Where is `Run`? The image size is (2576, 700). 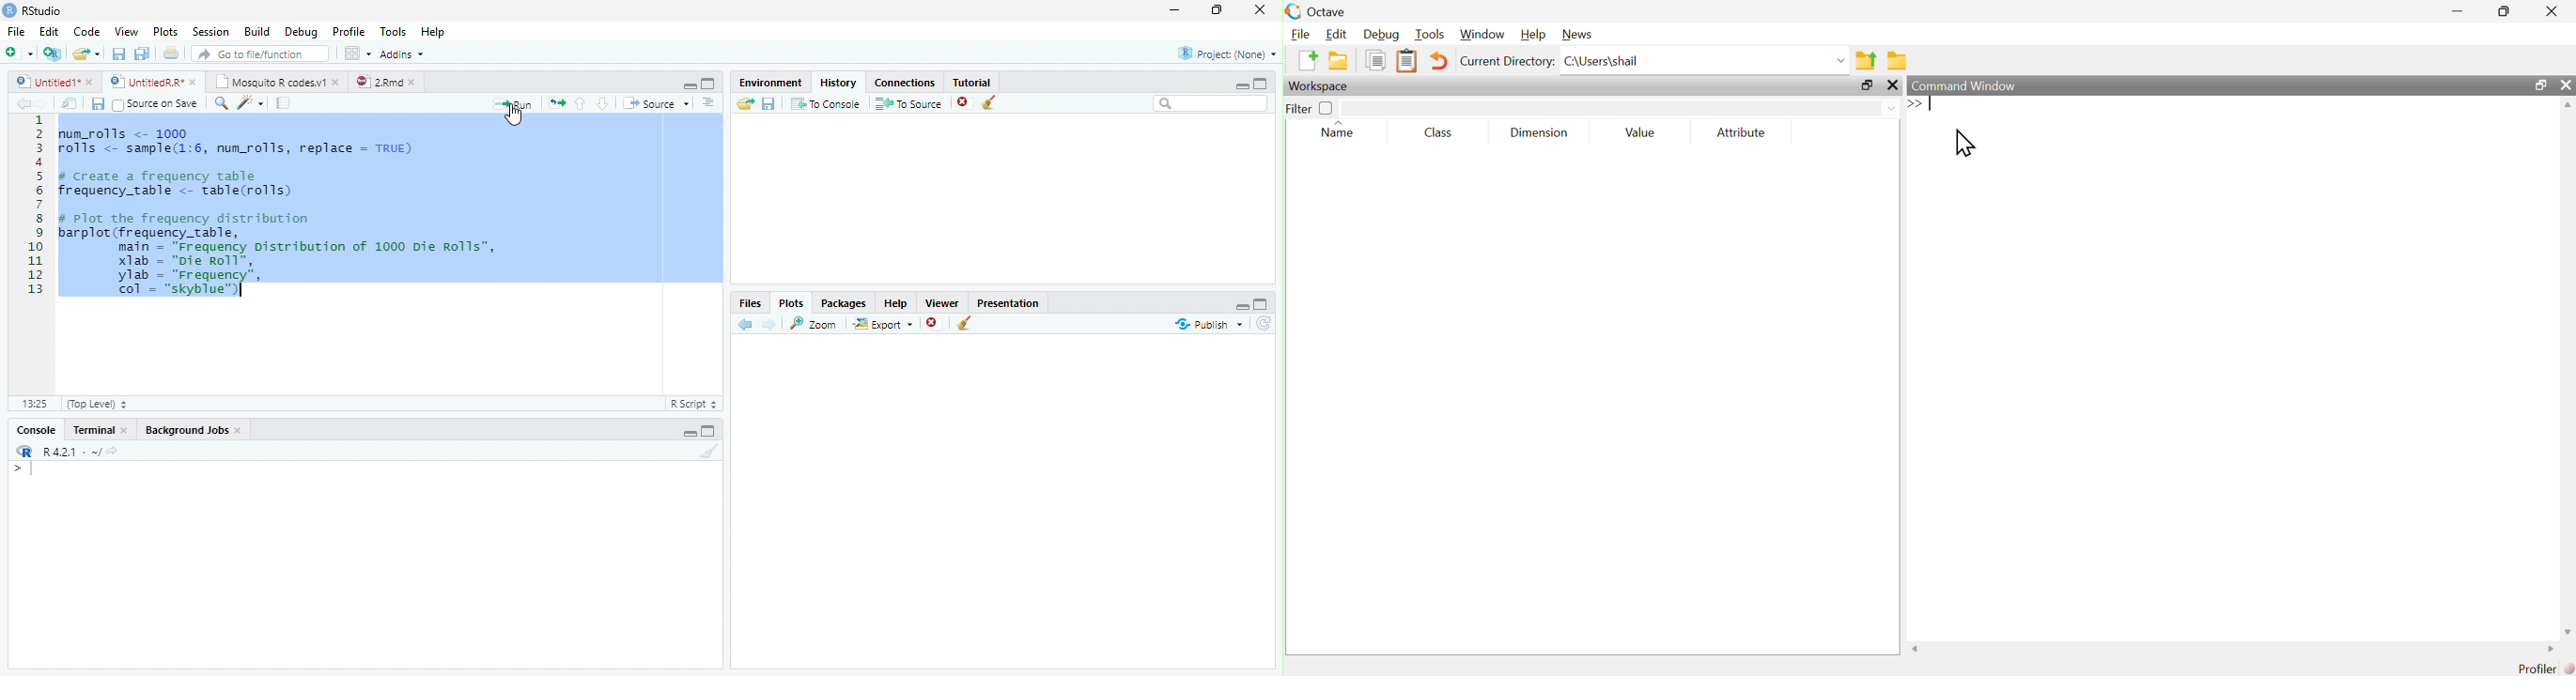
Run is located at coordinates (514, 103).